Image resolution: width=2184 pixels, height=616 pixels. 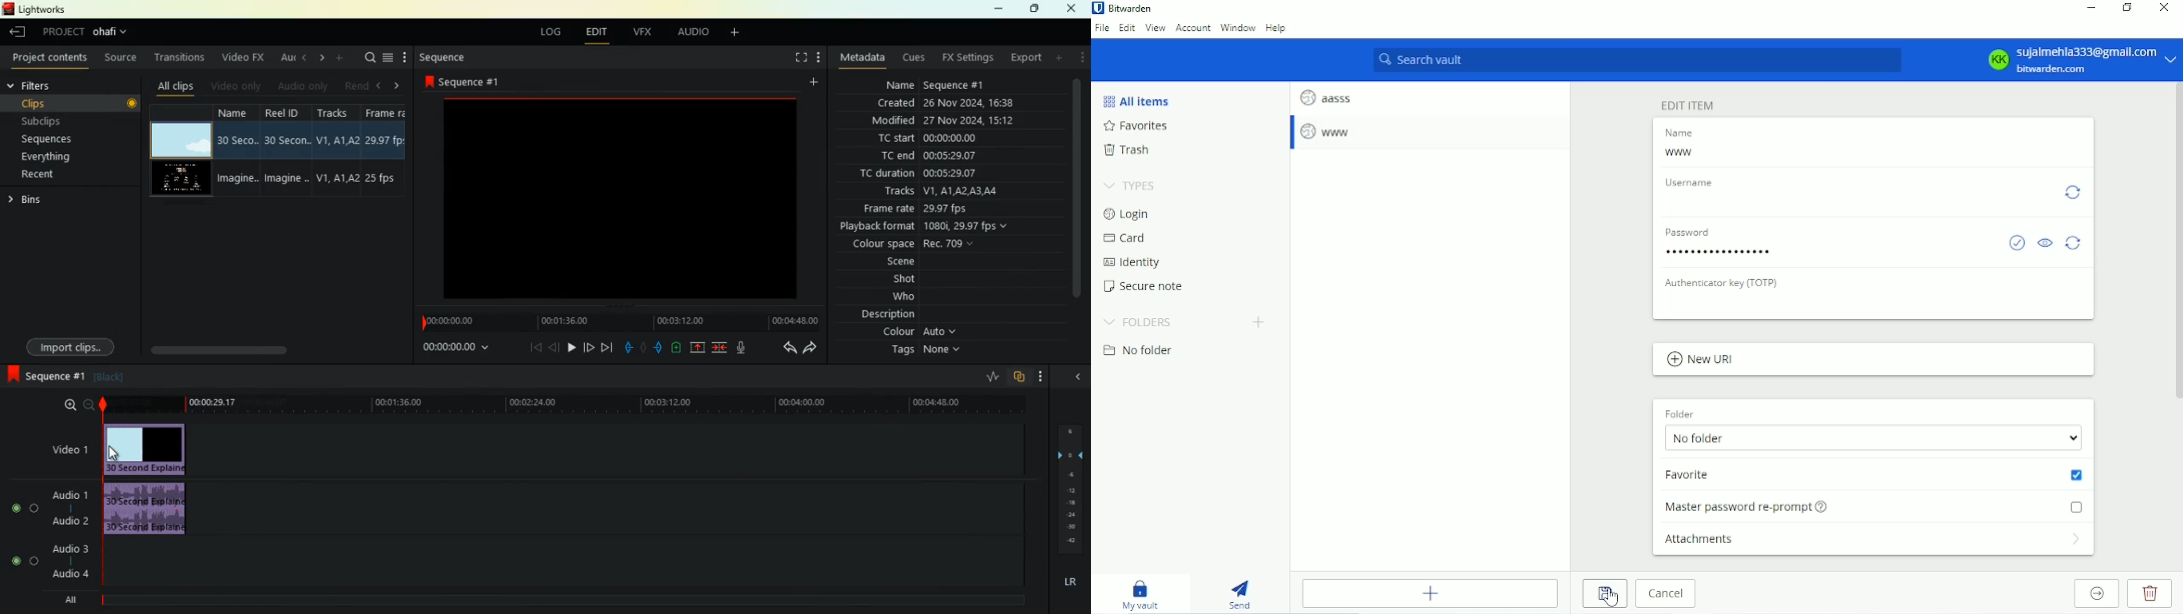 What do you see at coordinates (1022, 57) in the screenshot?
I see `export` at bounding box center [1022, 57].